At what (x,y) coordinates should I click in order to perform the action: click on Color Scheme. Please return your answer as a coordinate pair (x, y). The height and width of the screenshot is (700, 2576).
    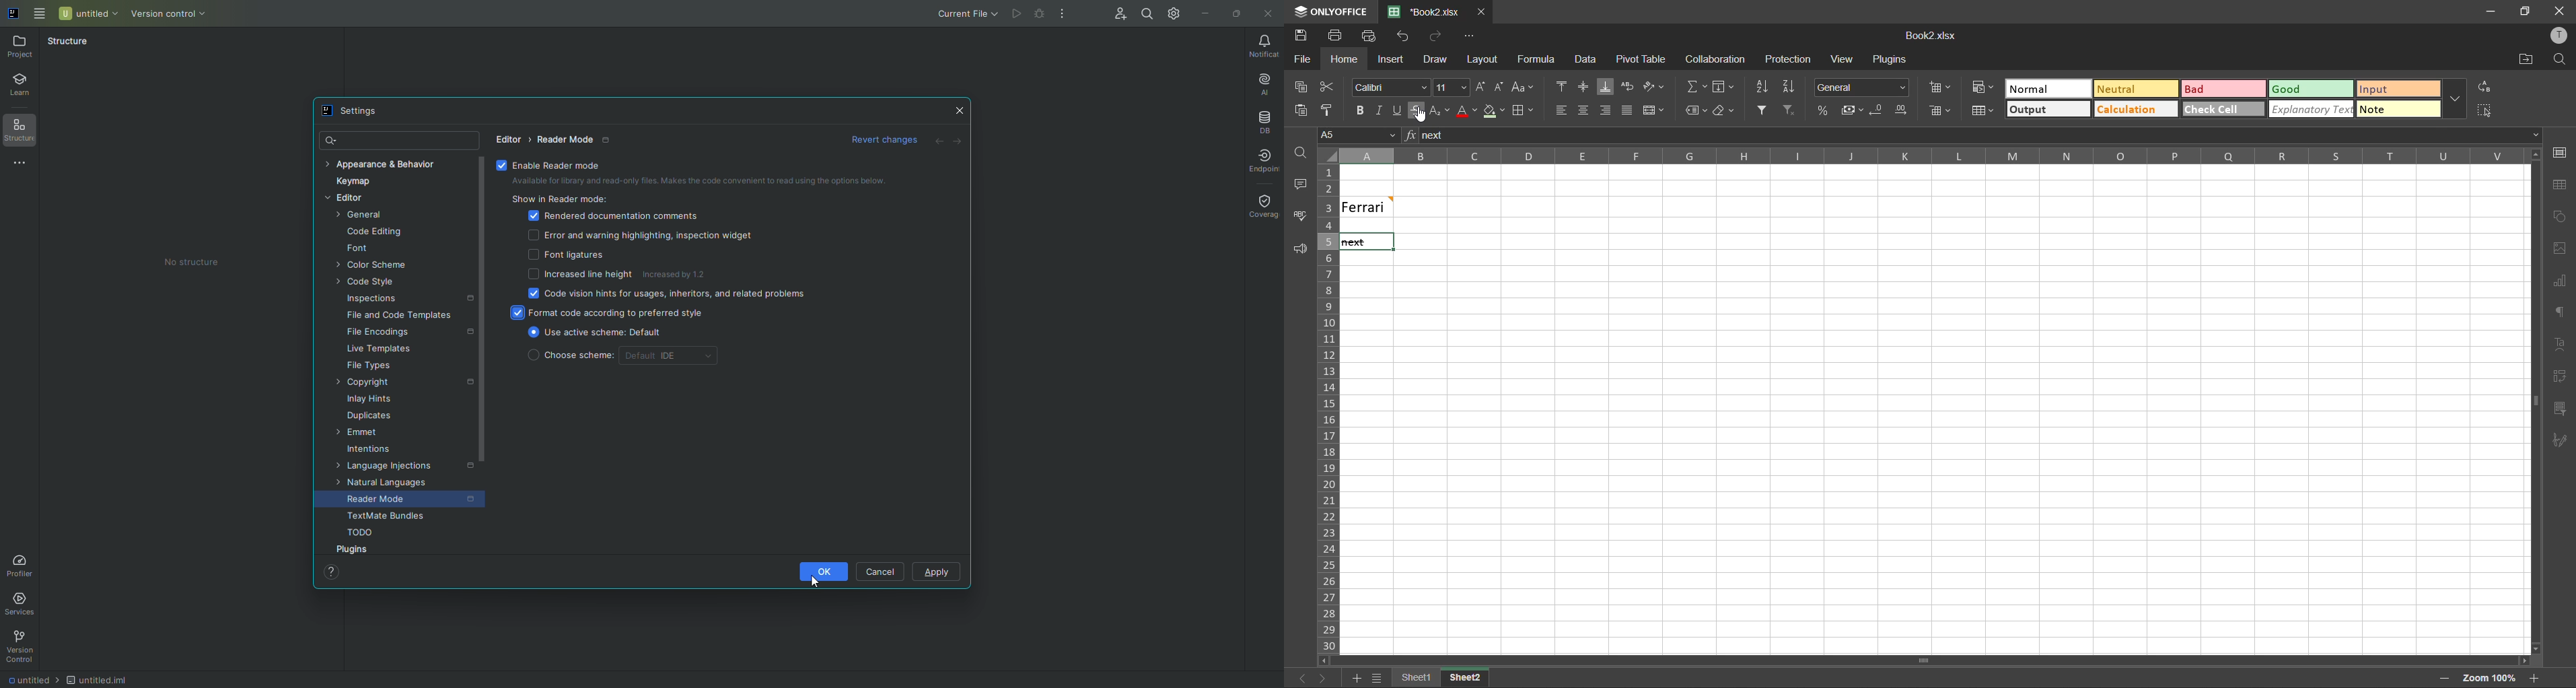
    Looking at the image, I should click on (373, 266).